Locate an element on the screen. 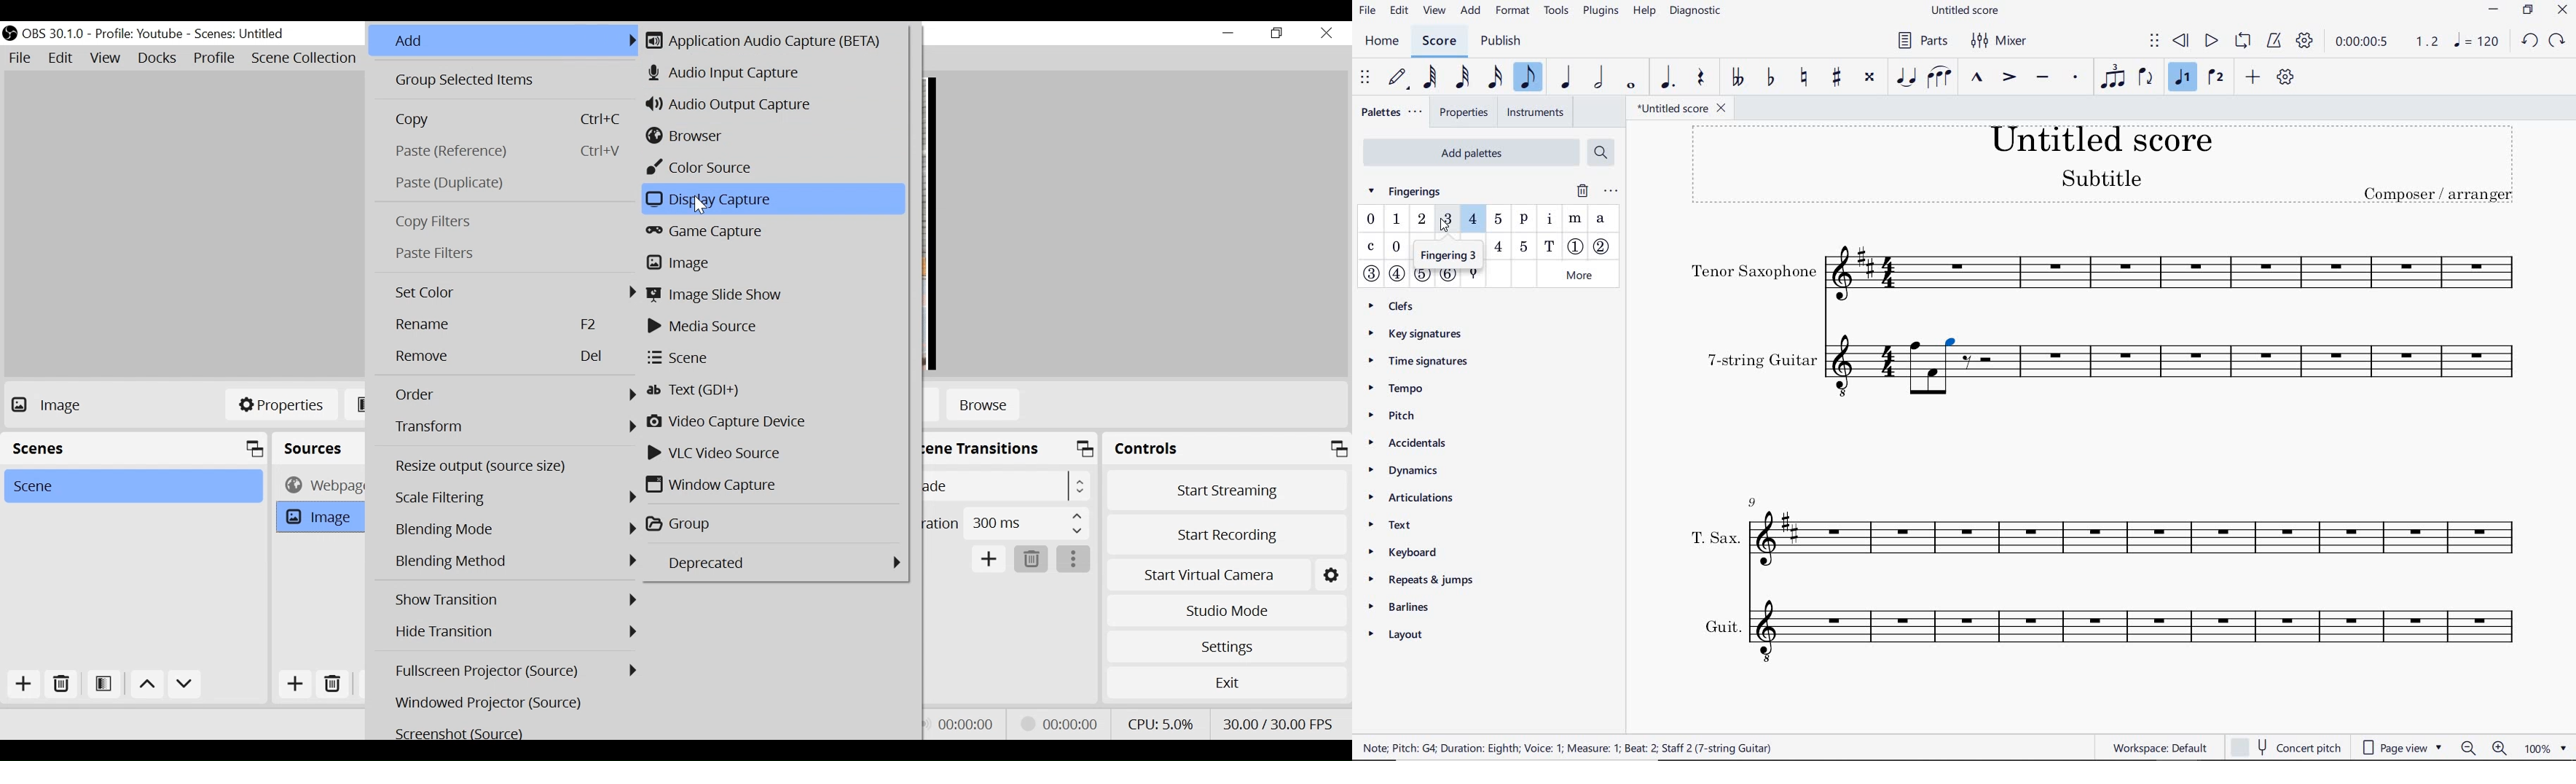 Image resolution: width=2576 pixels, height=784 pixels. more options is located at coordinates (1074, 559).